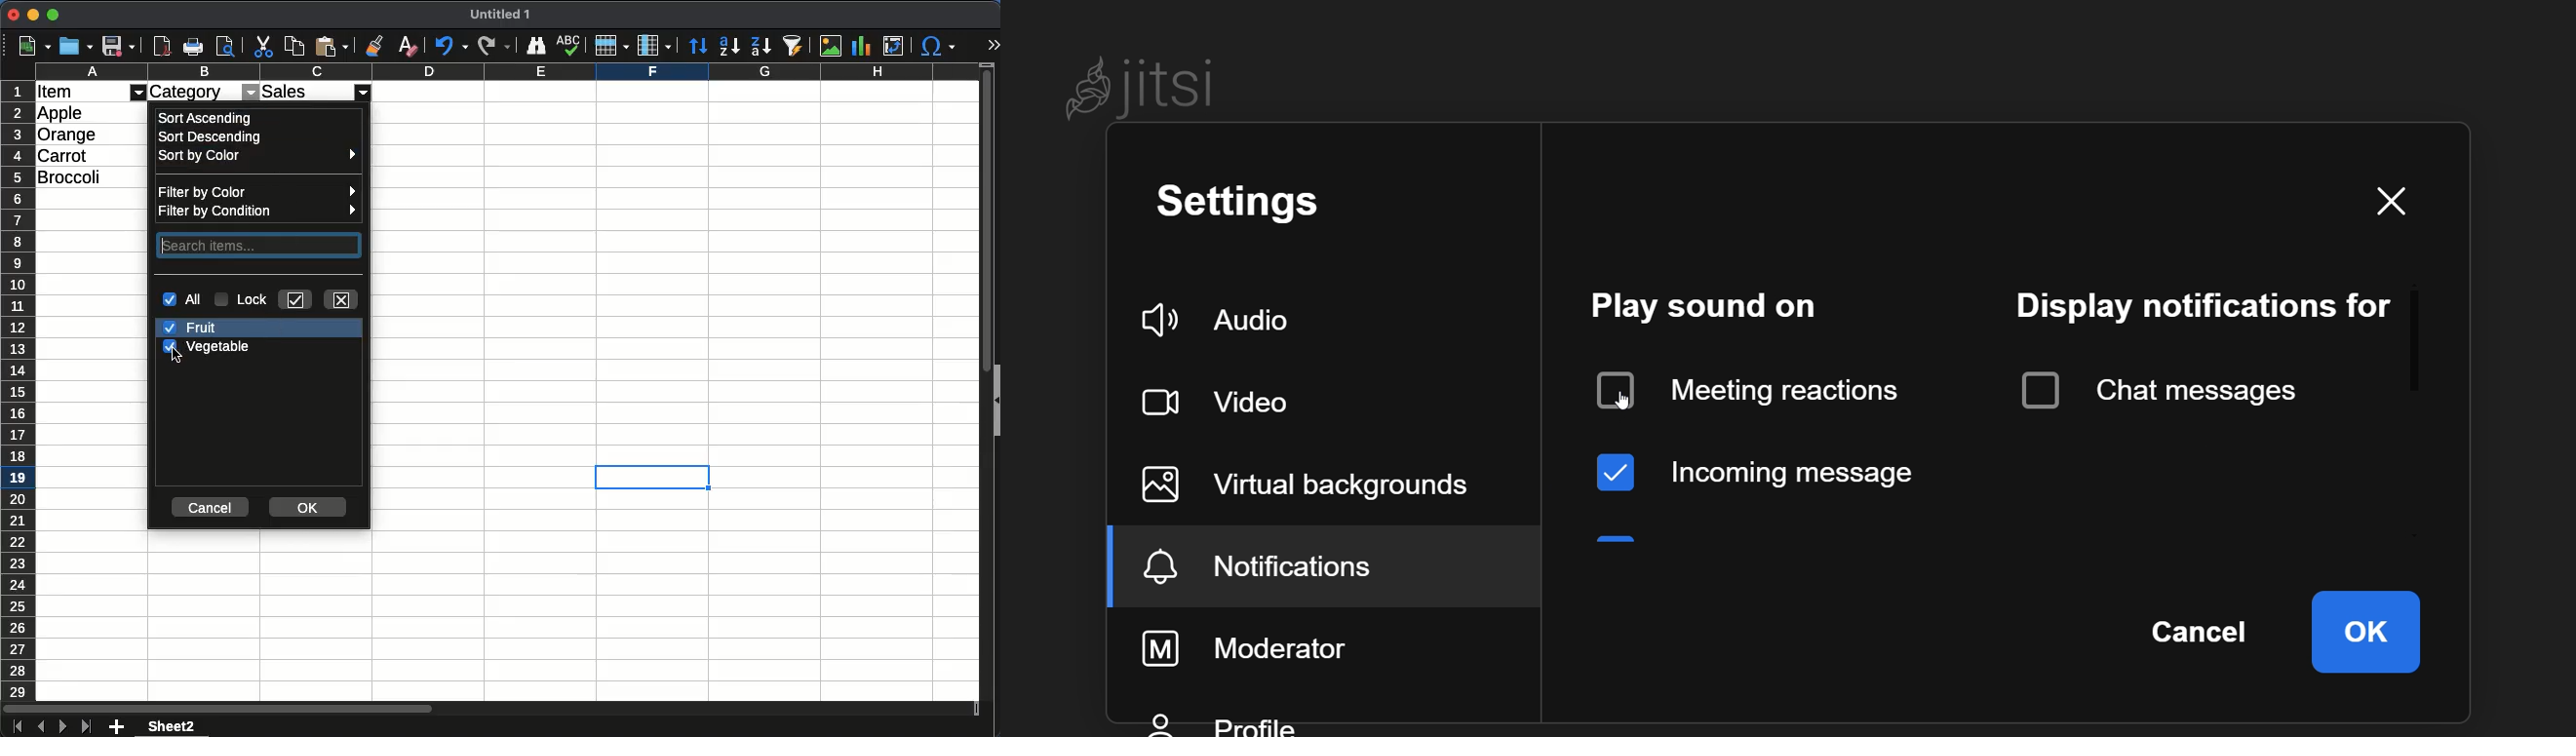  Describe the element at coordinates (86, 727) in the screenshot. I see `last sheet` at that location.